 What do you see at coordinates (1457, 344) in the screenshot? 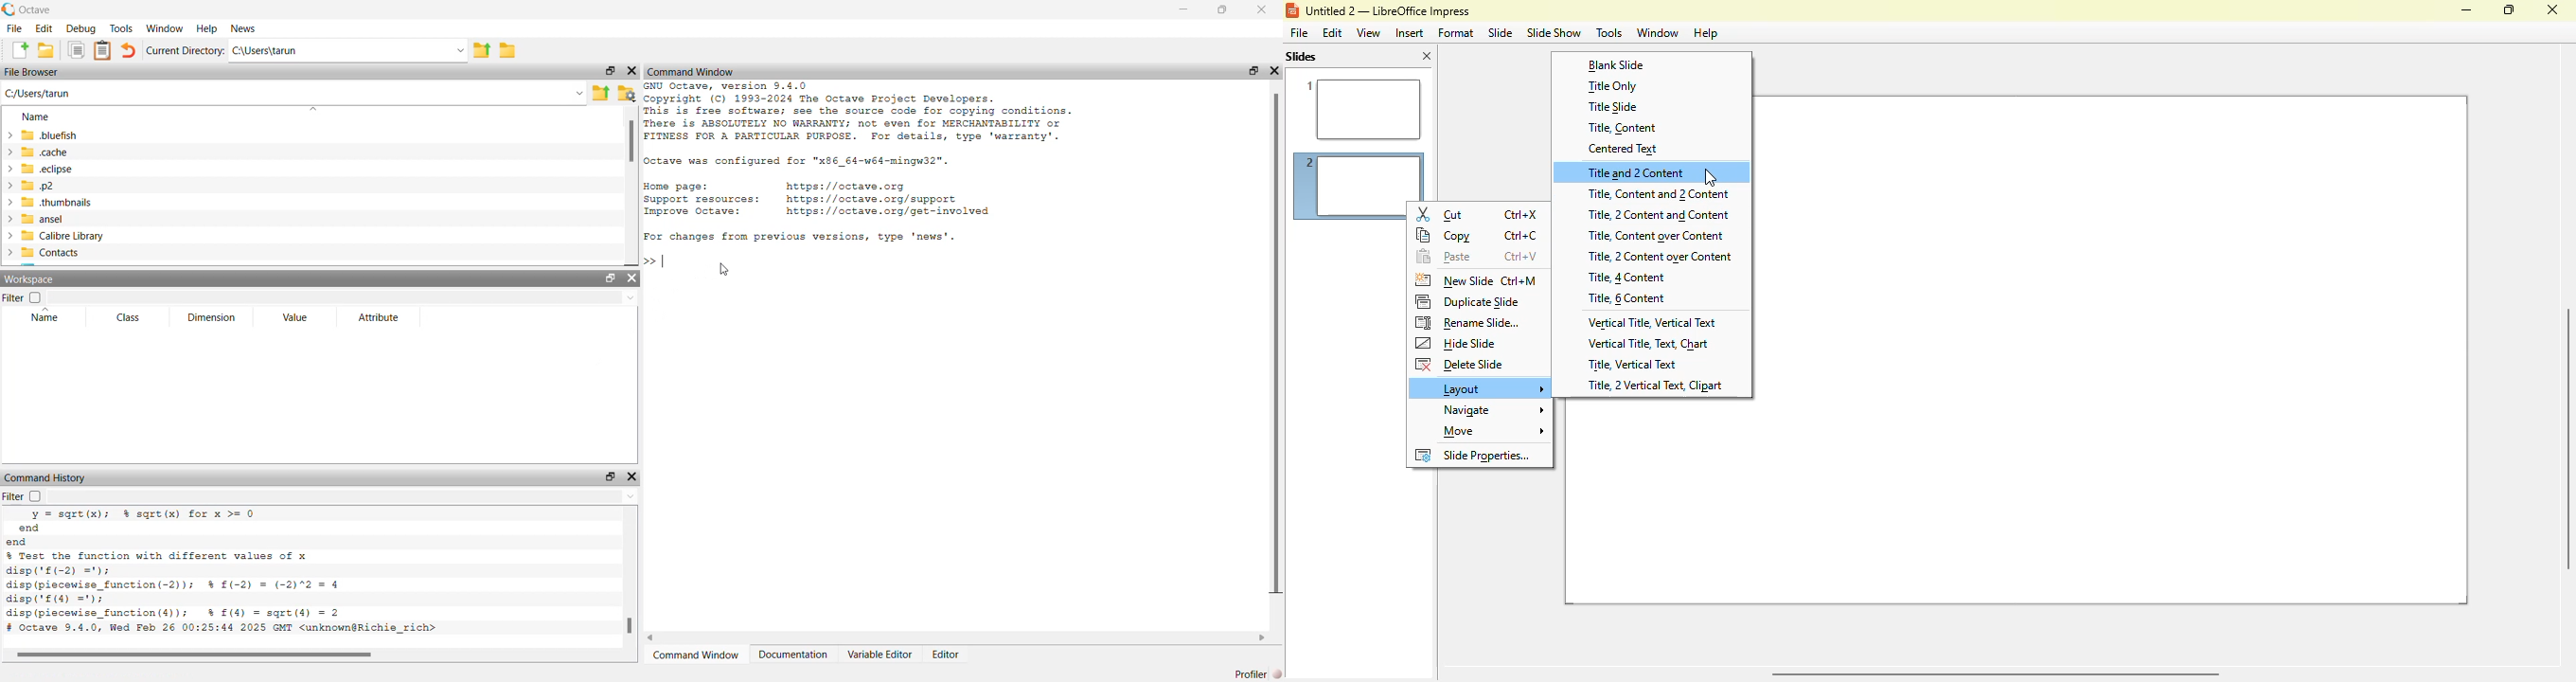
I see `hide slide` at bounding box center [1457, 344].